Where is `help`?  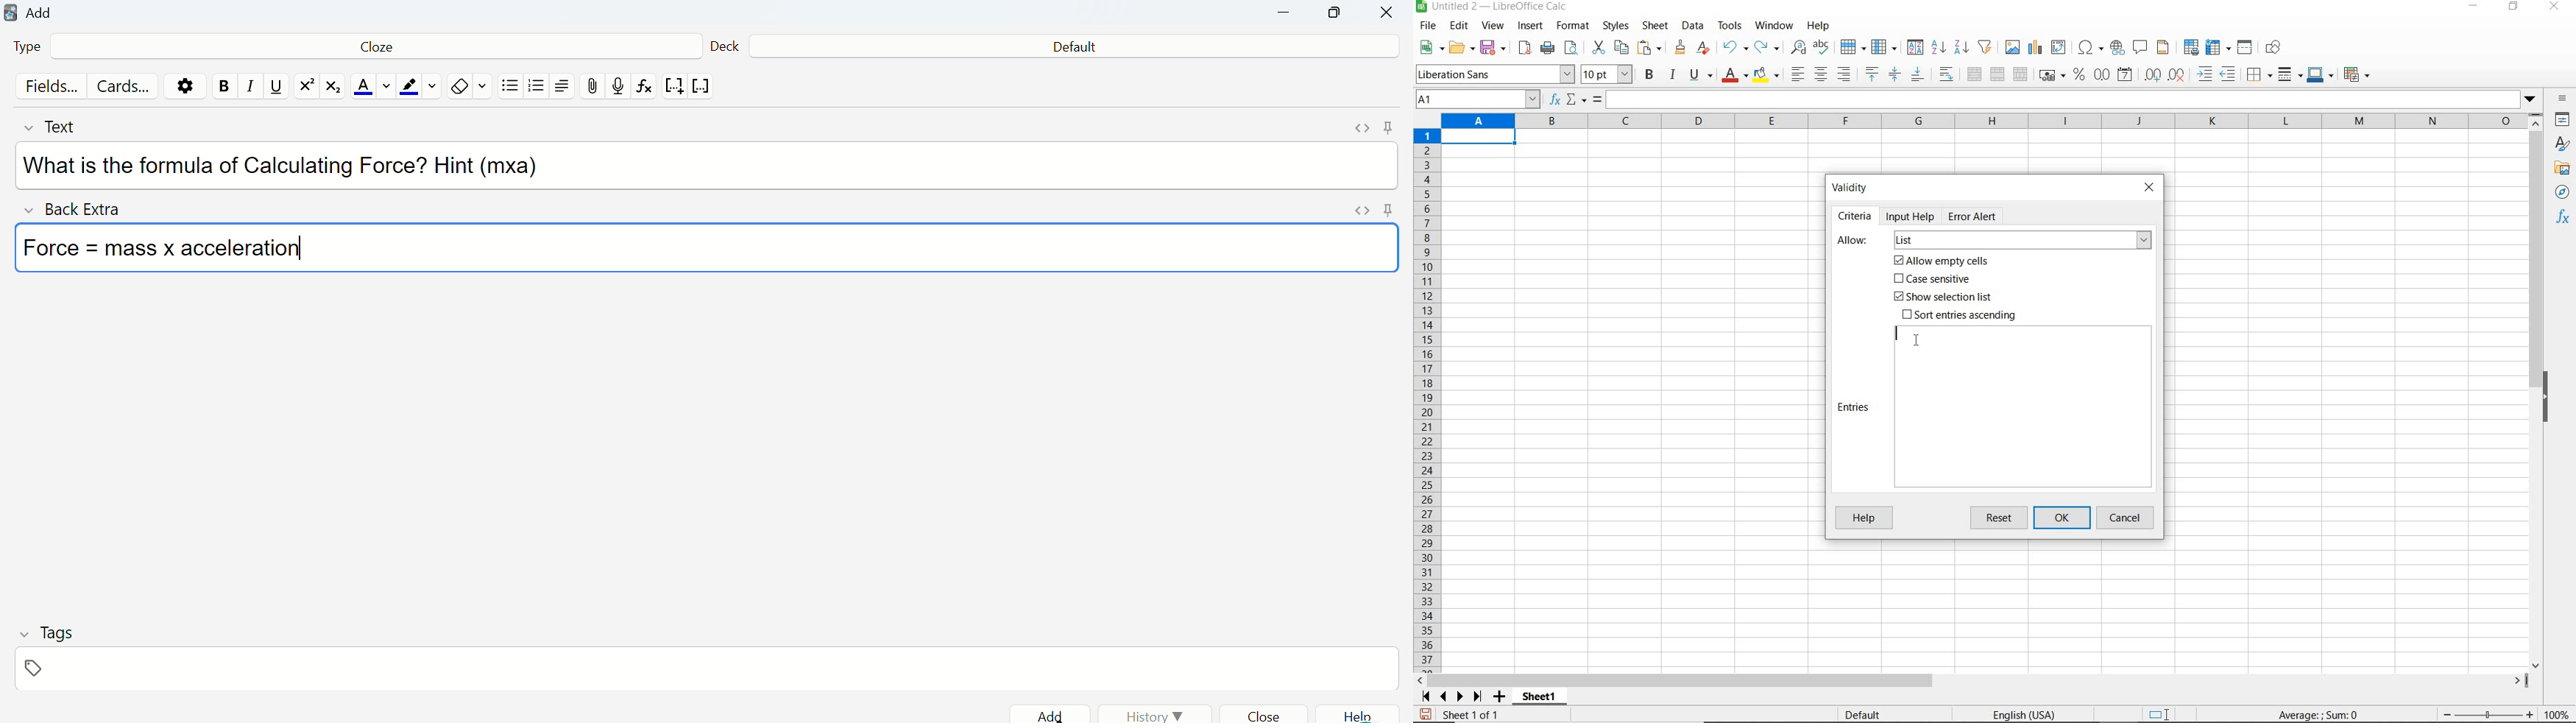
help is located at coordinates (1818, 26).